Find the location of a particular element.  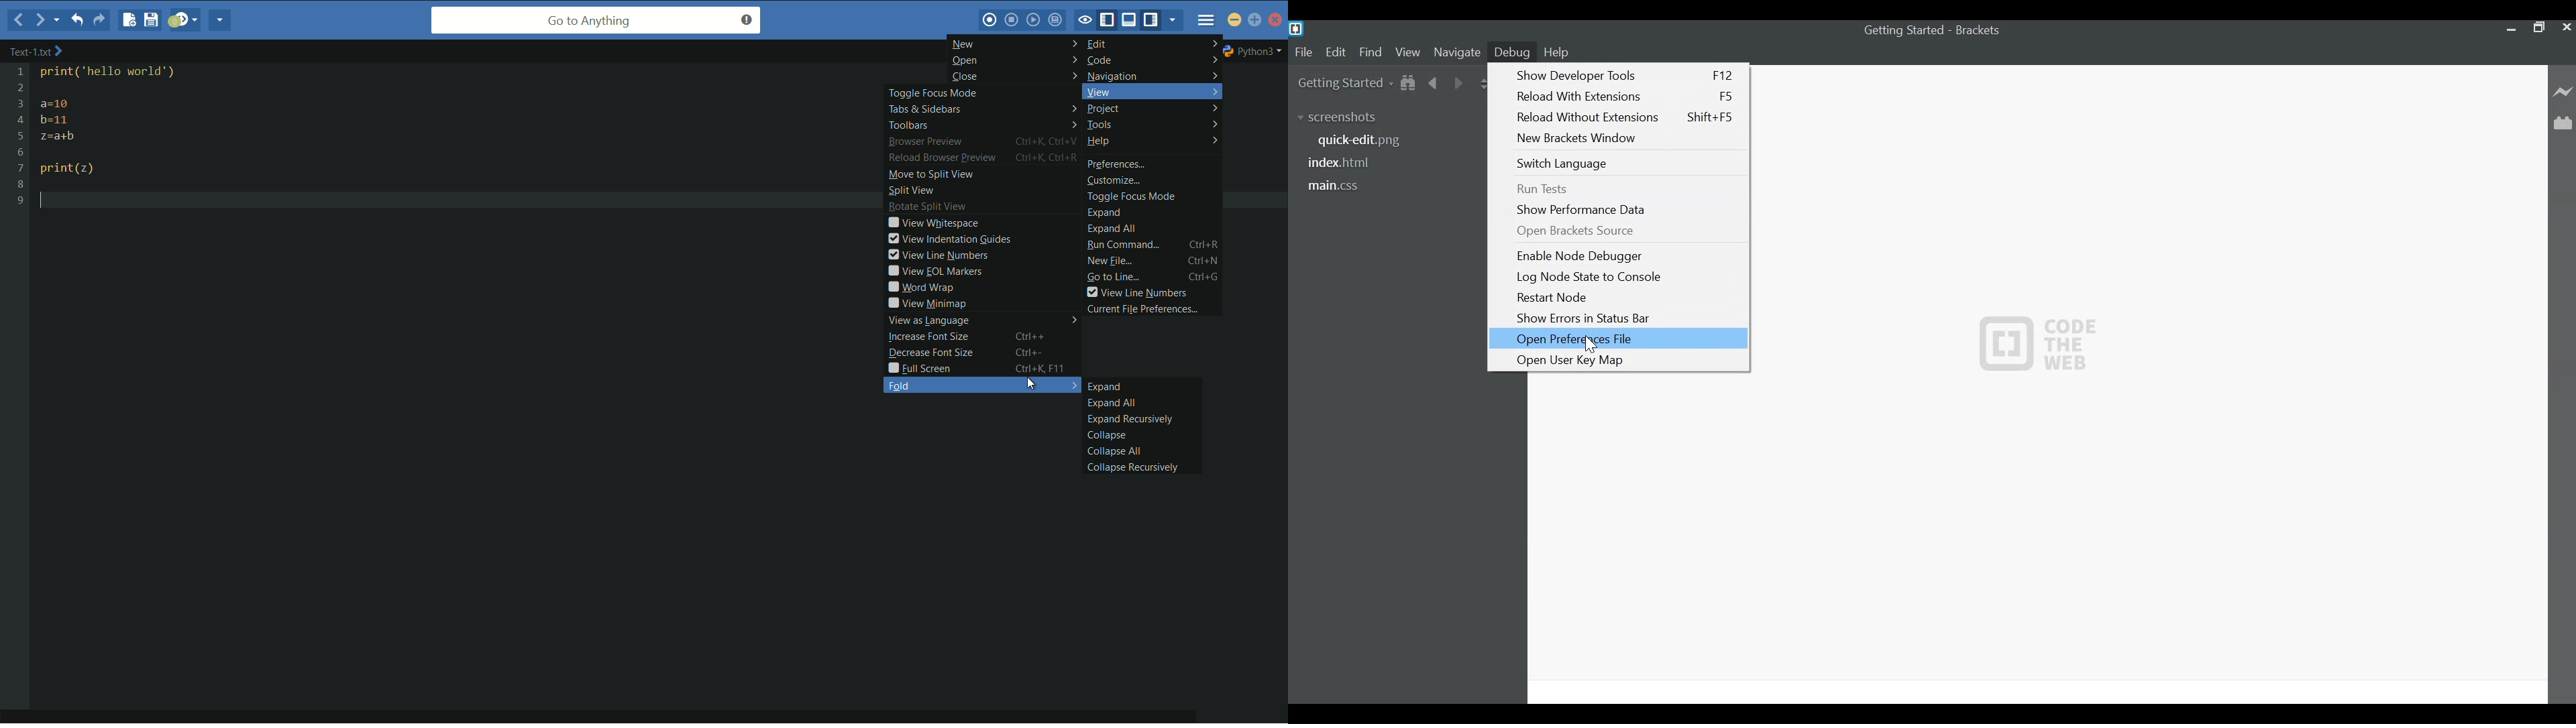

Switch Language is located at coordinates (1625, 164).